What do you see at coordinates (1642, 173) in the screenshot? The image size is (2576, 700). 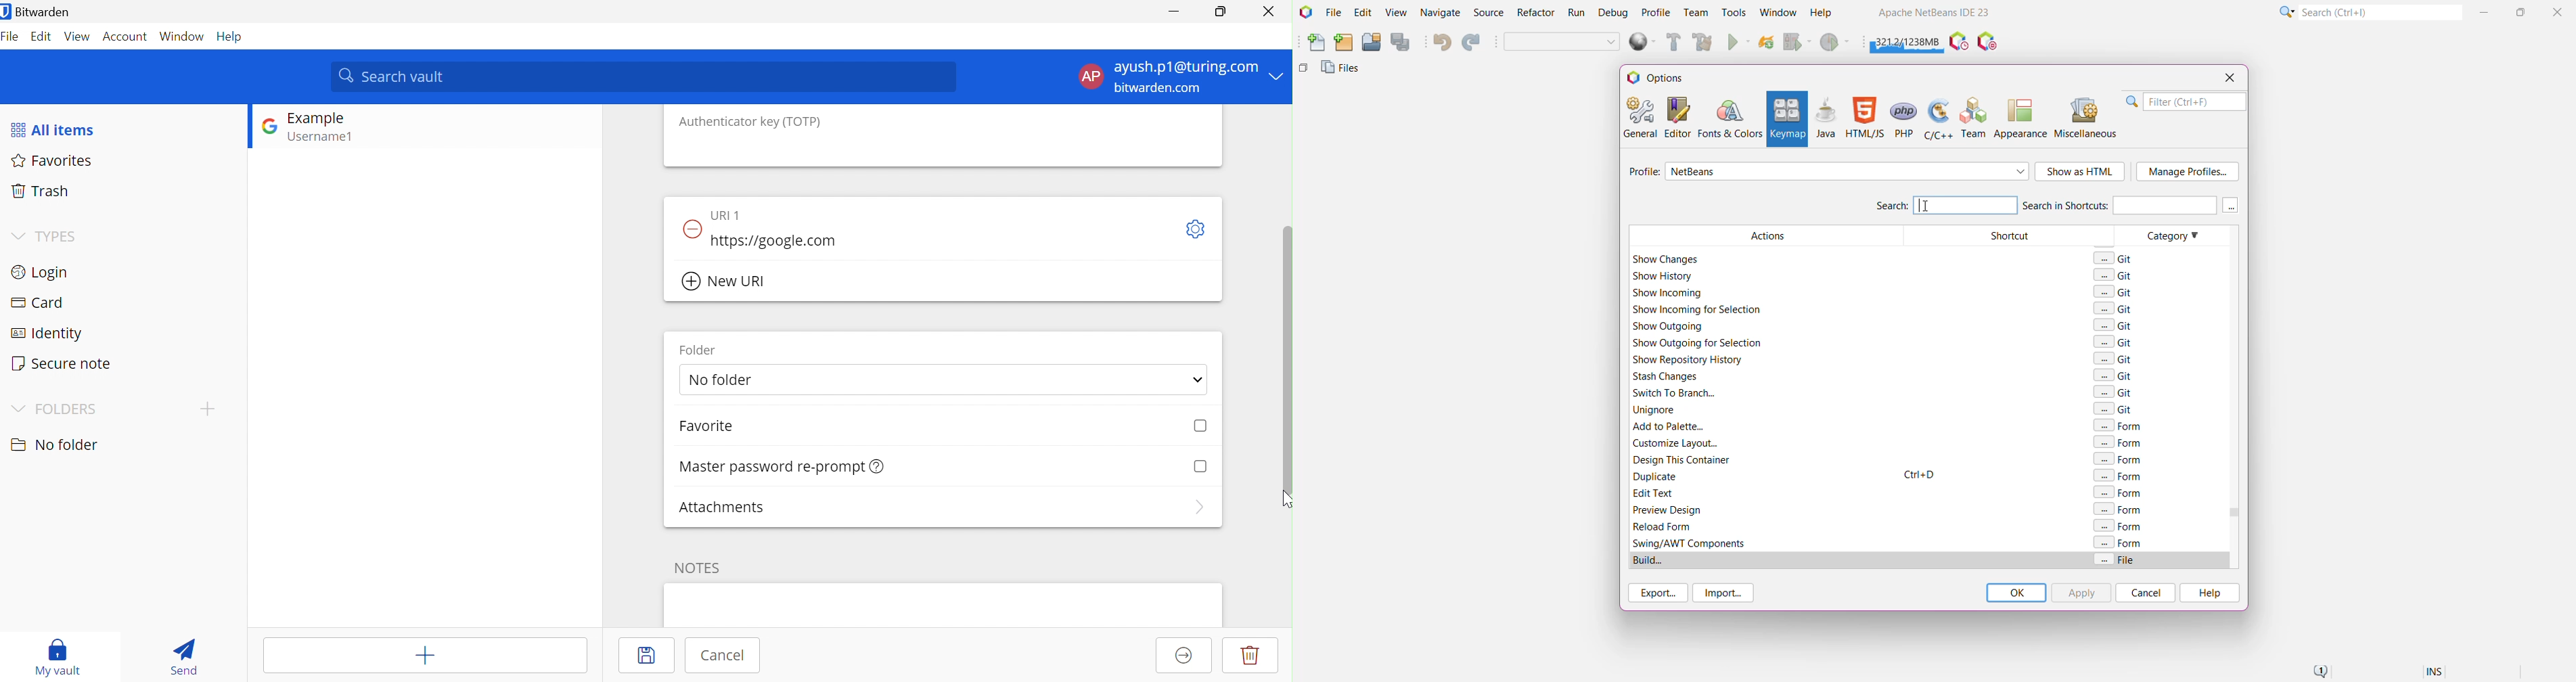 I see `Profile` at bounding box center [1642, 173].